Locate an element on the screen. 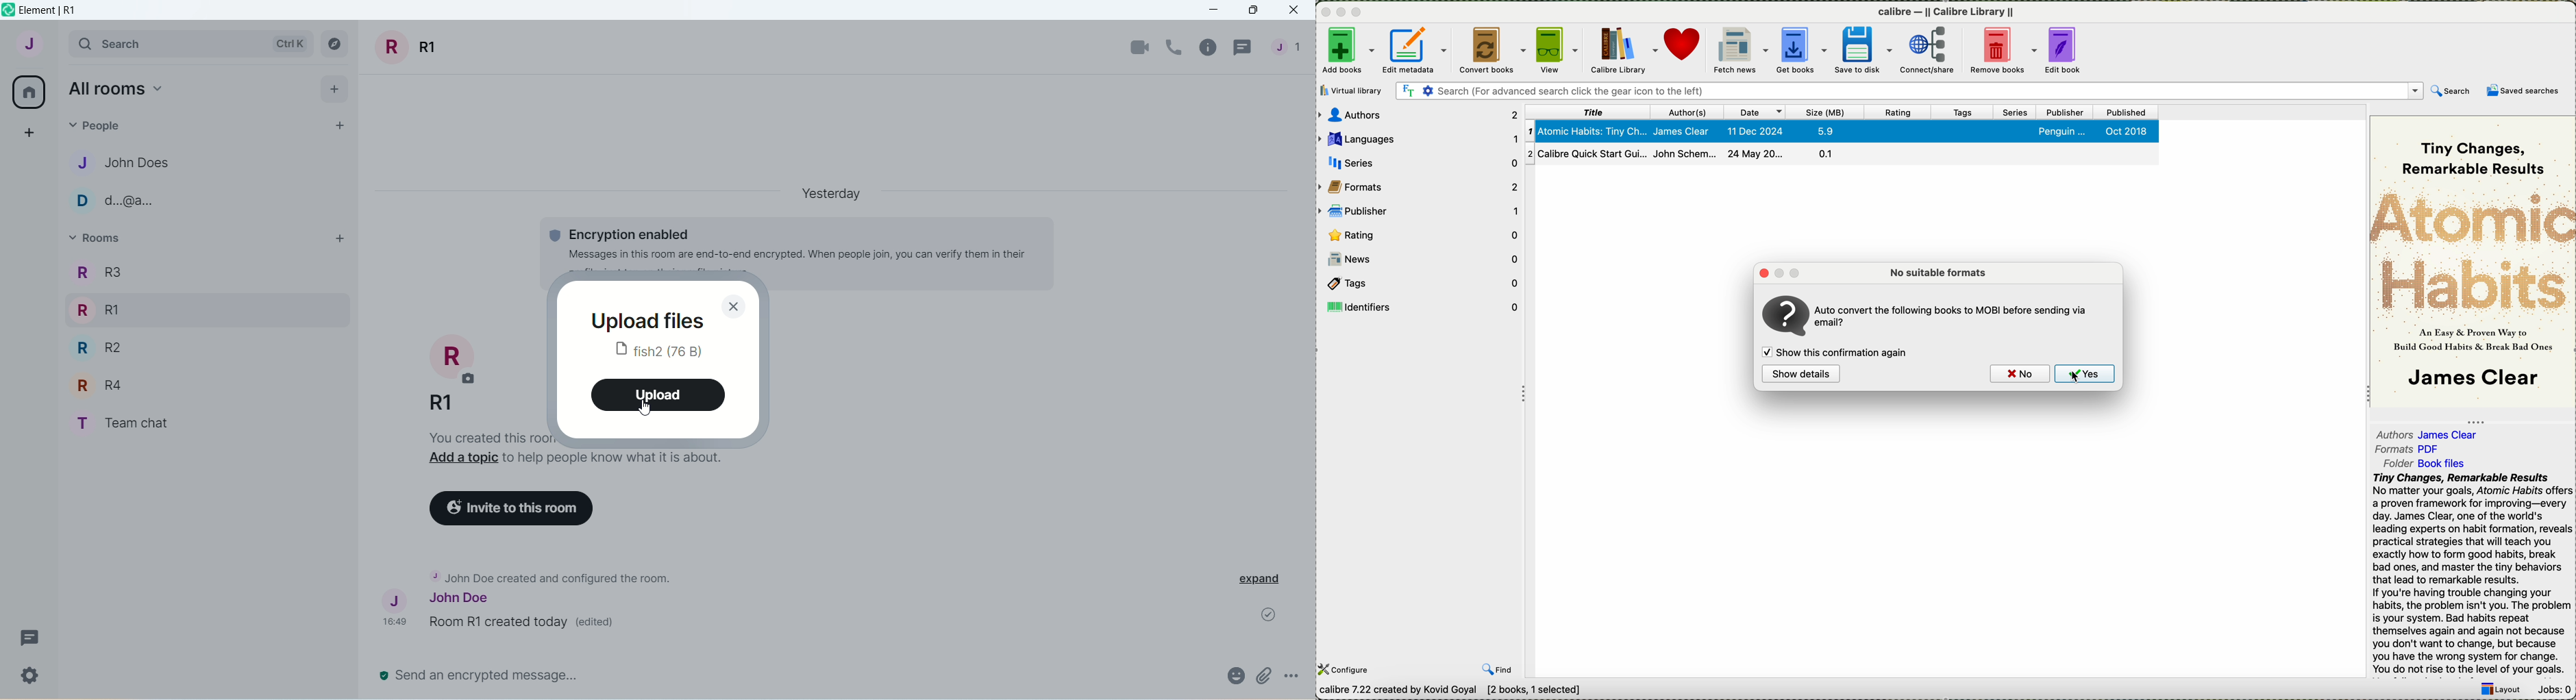  people is located at coordinates (93, 125).